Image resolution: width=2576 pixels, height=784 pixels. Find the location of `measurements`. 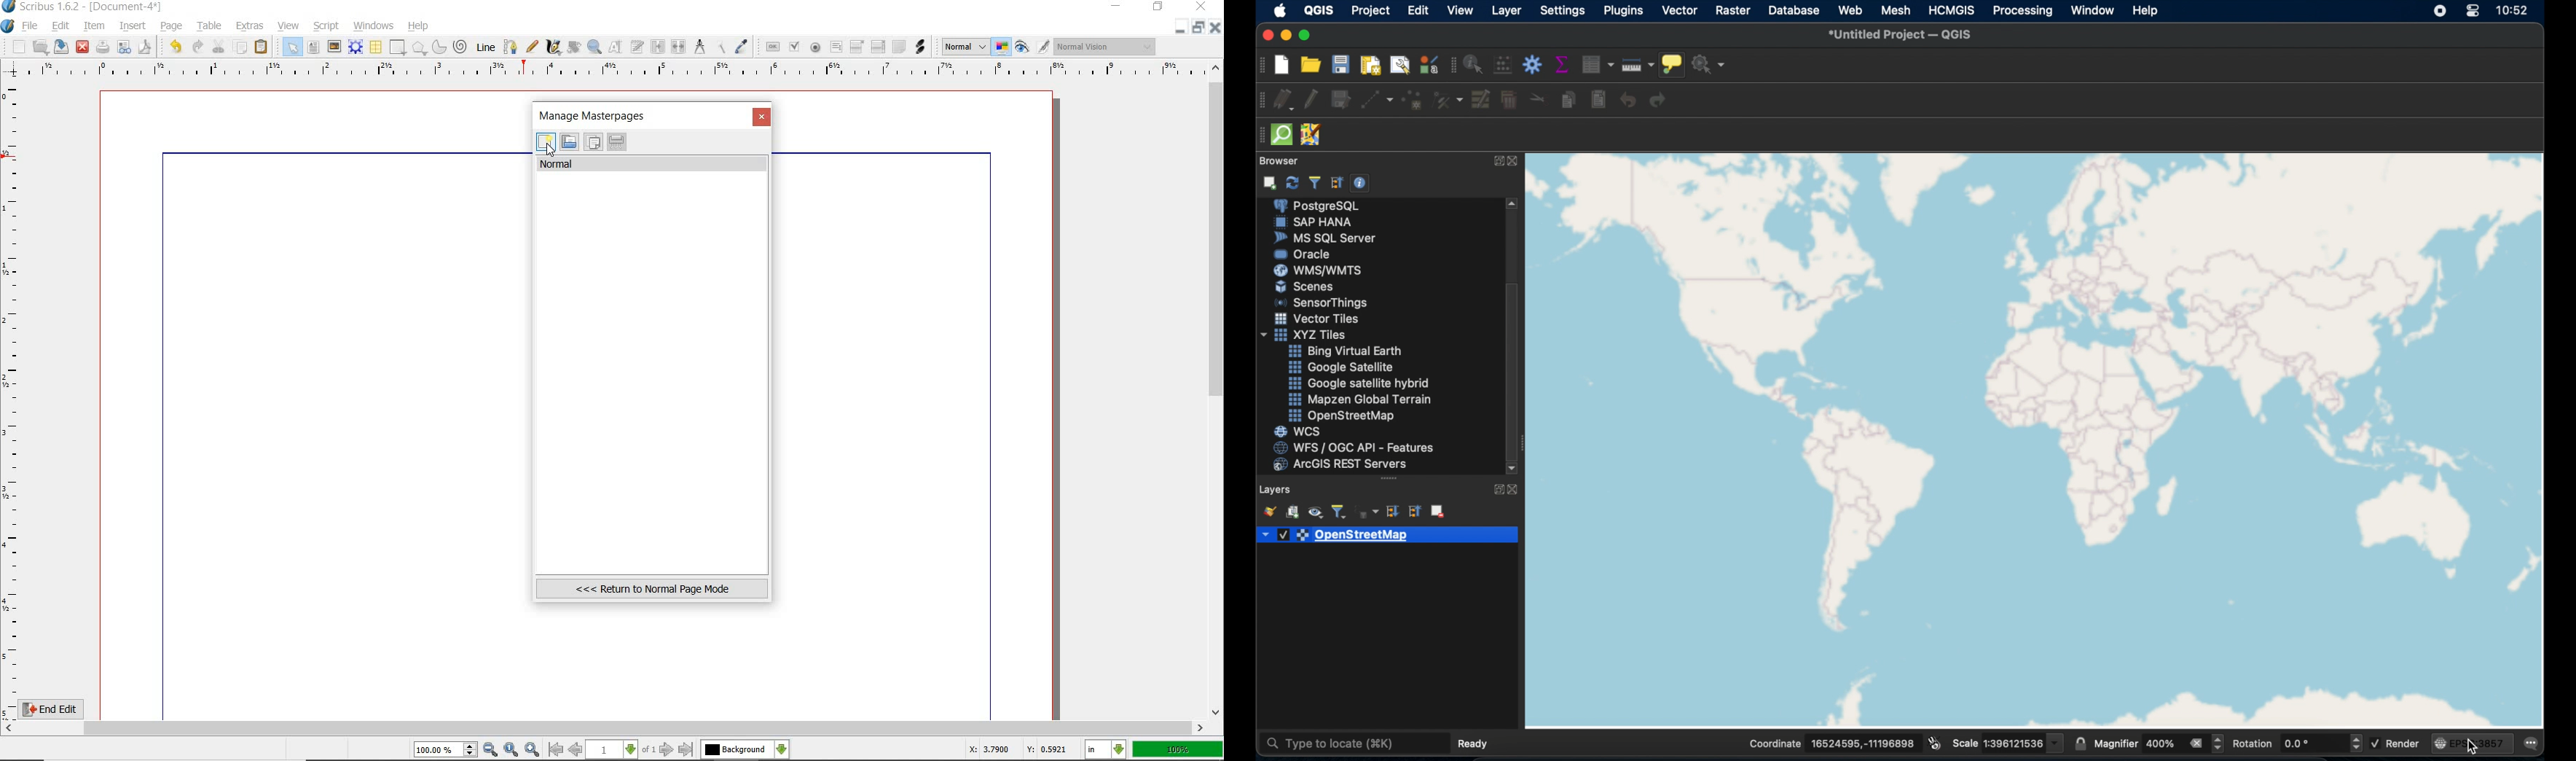

measurements is located at coordinates (700, 47).